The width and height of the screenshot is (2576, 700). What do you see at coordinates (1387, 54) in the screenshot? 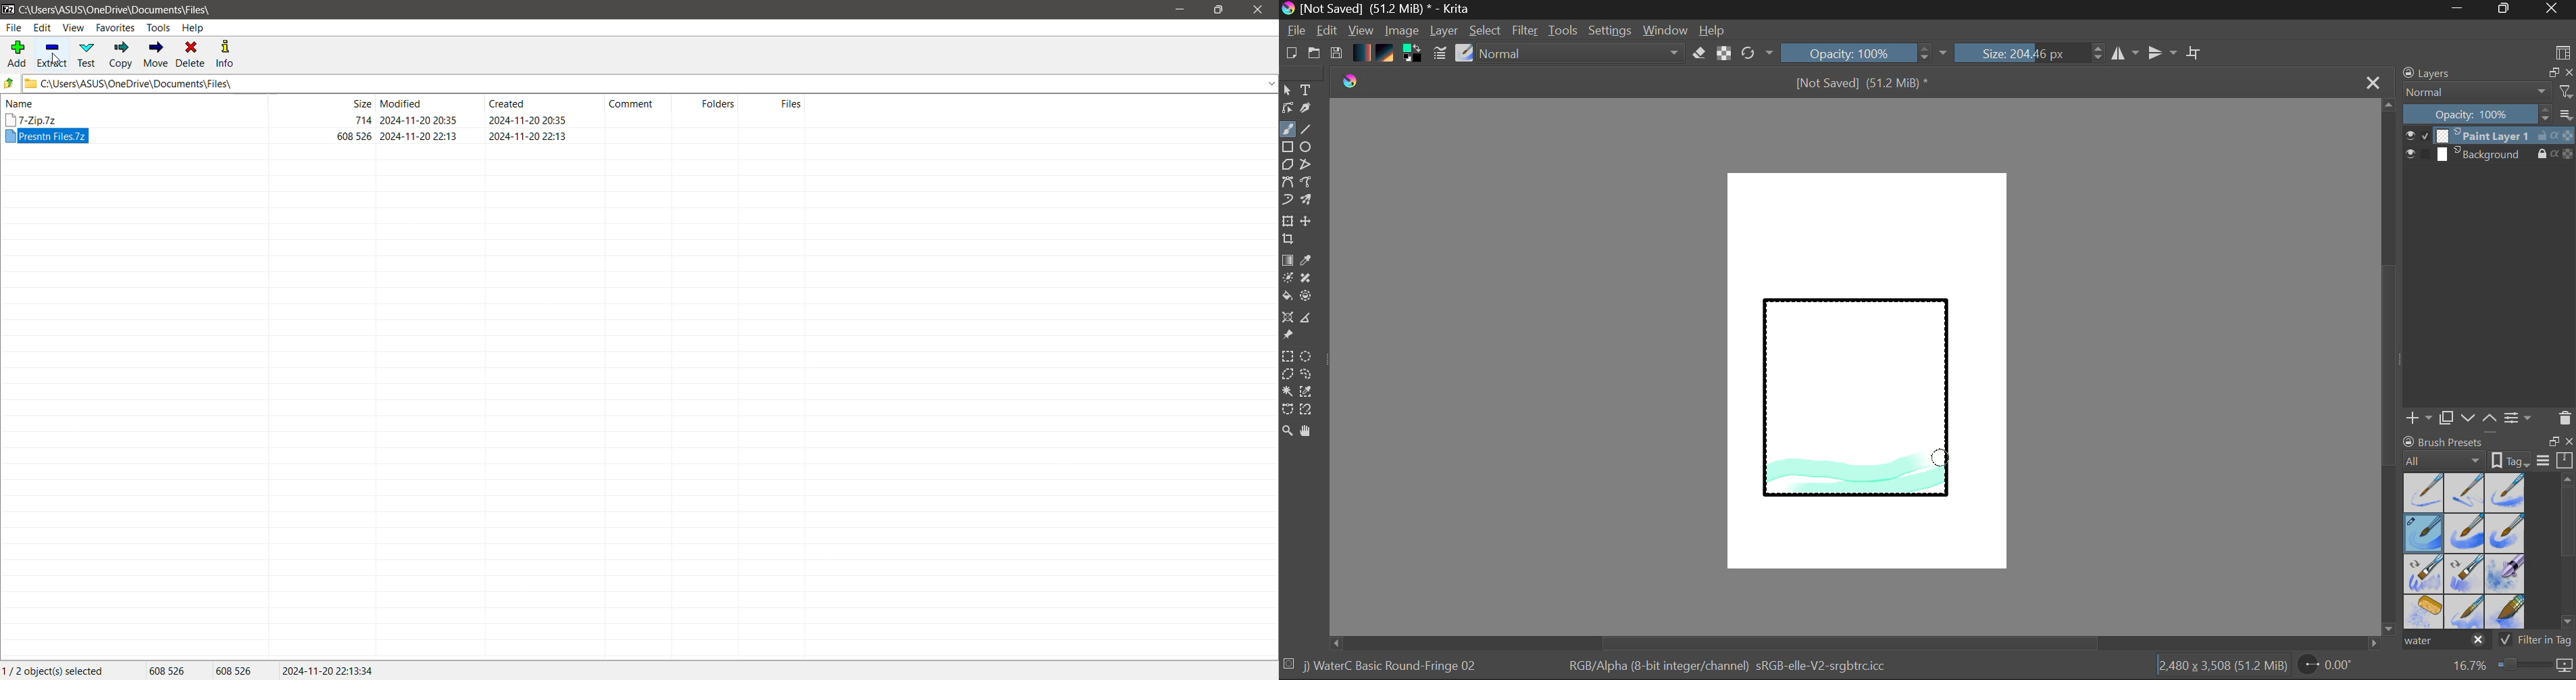
I see `Pattern` at bounding box center [1387, 54].